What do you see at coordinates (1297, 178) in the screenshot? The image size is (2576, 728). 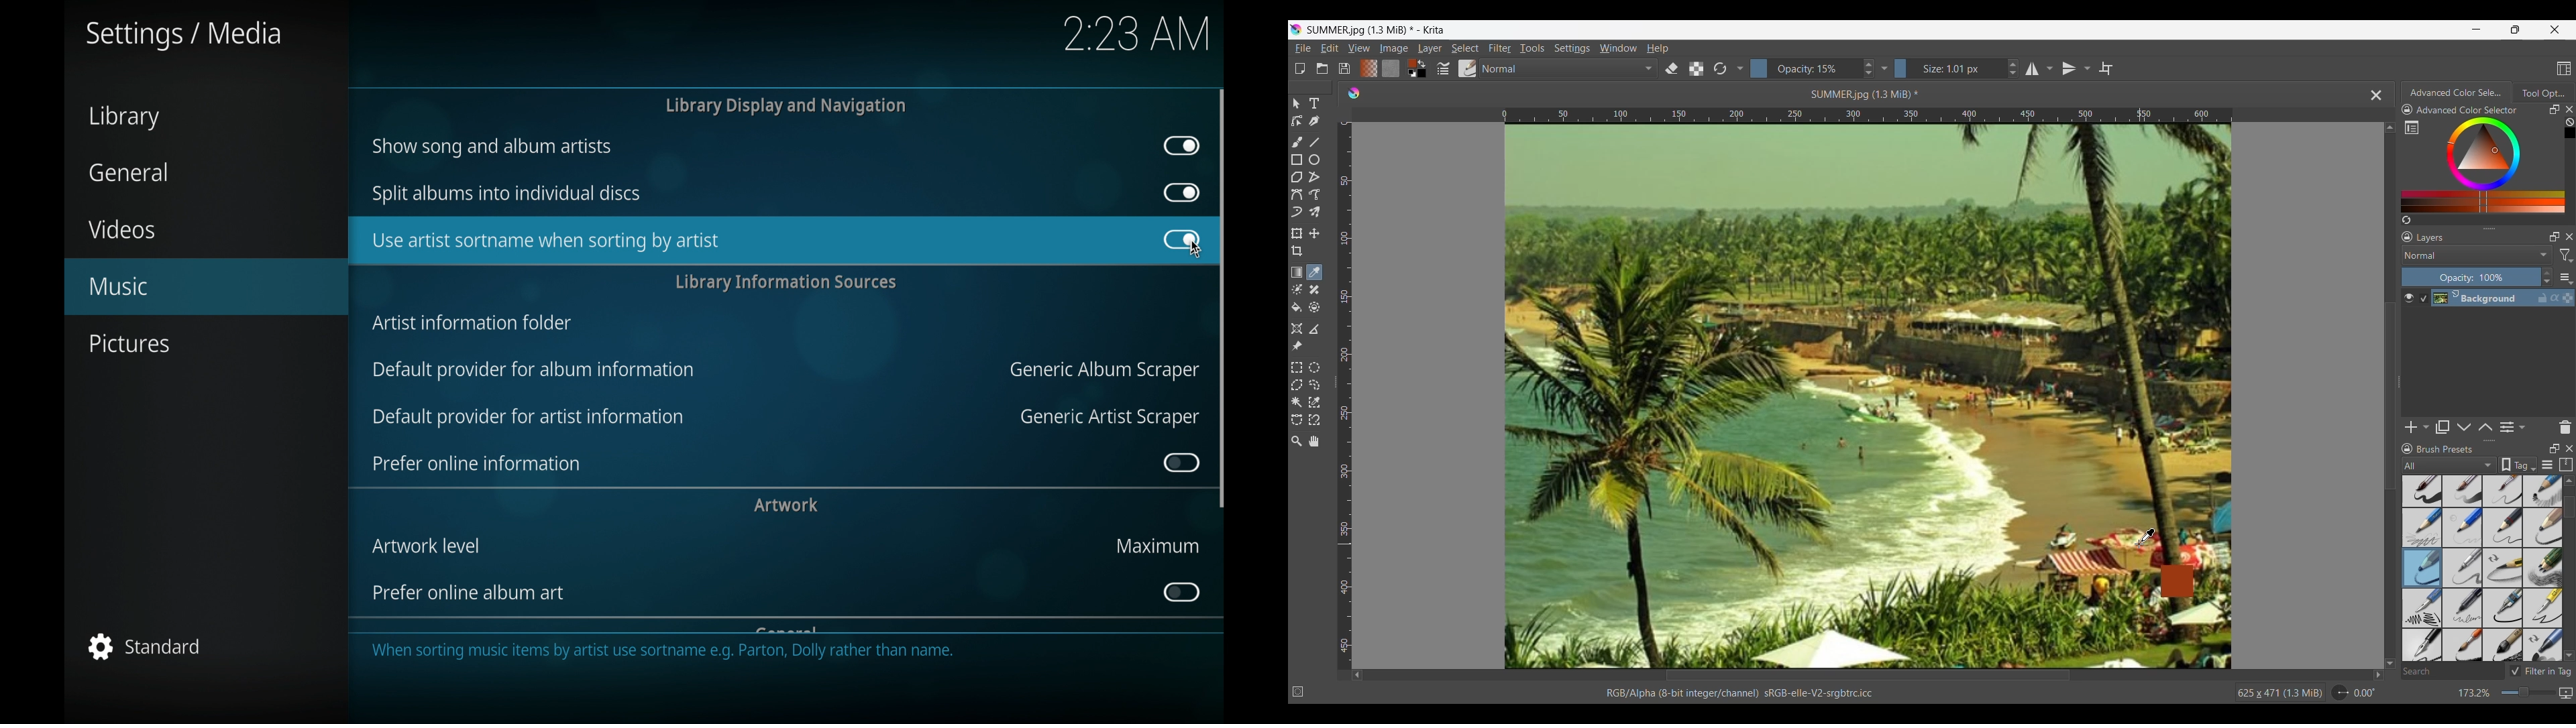 I see `Polygon tool` at bounding box center [1297, 178].